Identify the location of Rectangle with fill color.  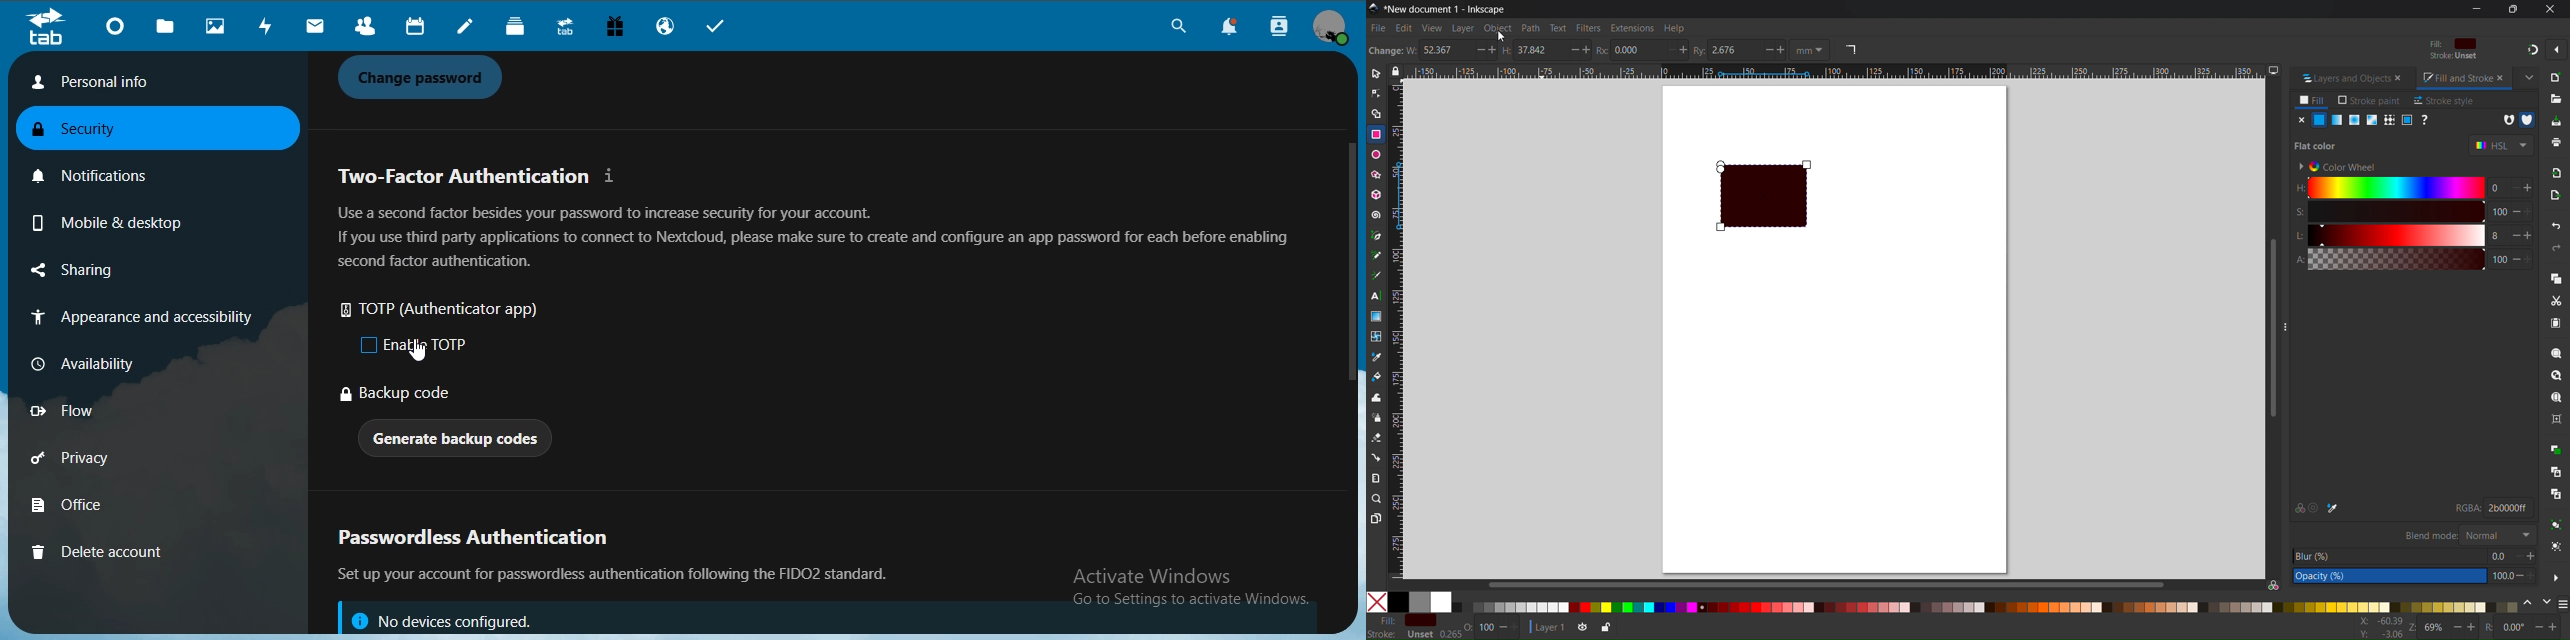
(1773, 196).